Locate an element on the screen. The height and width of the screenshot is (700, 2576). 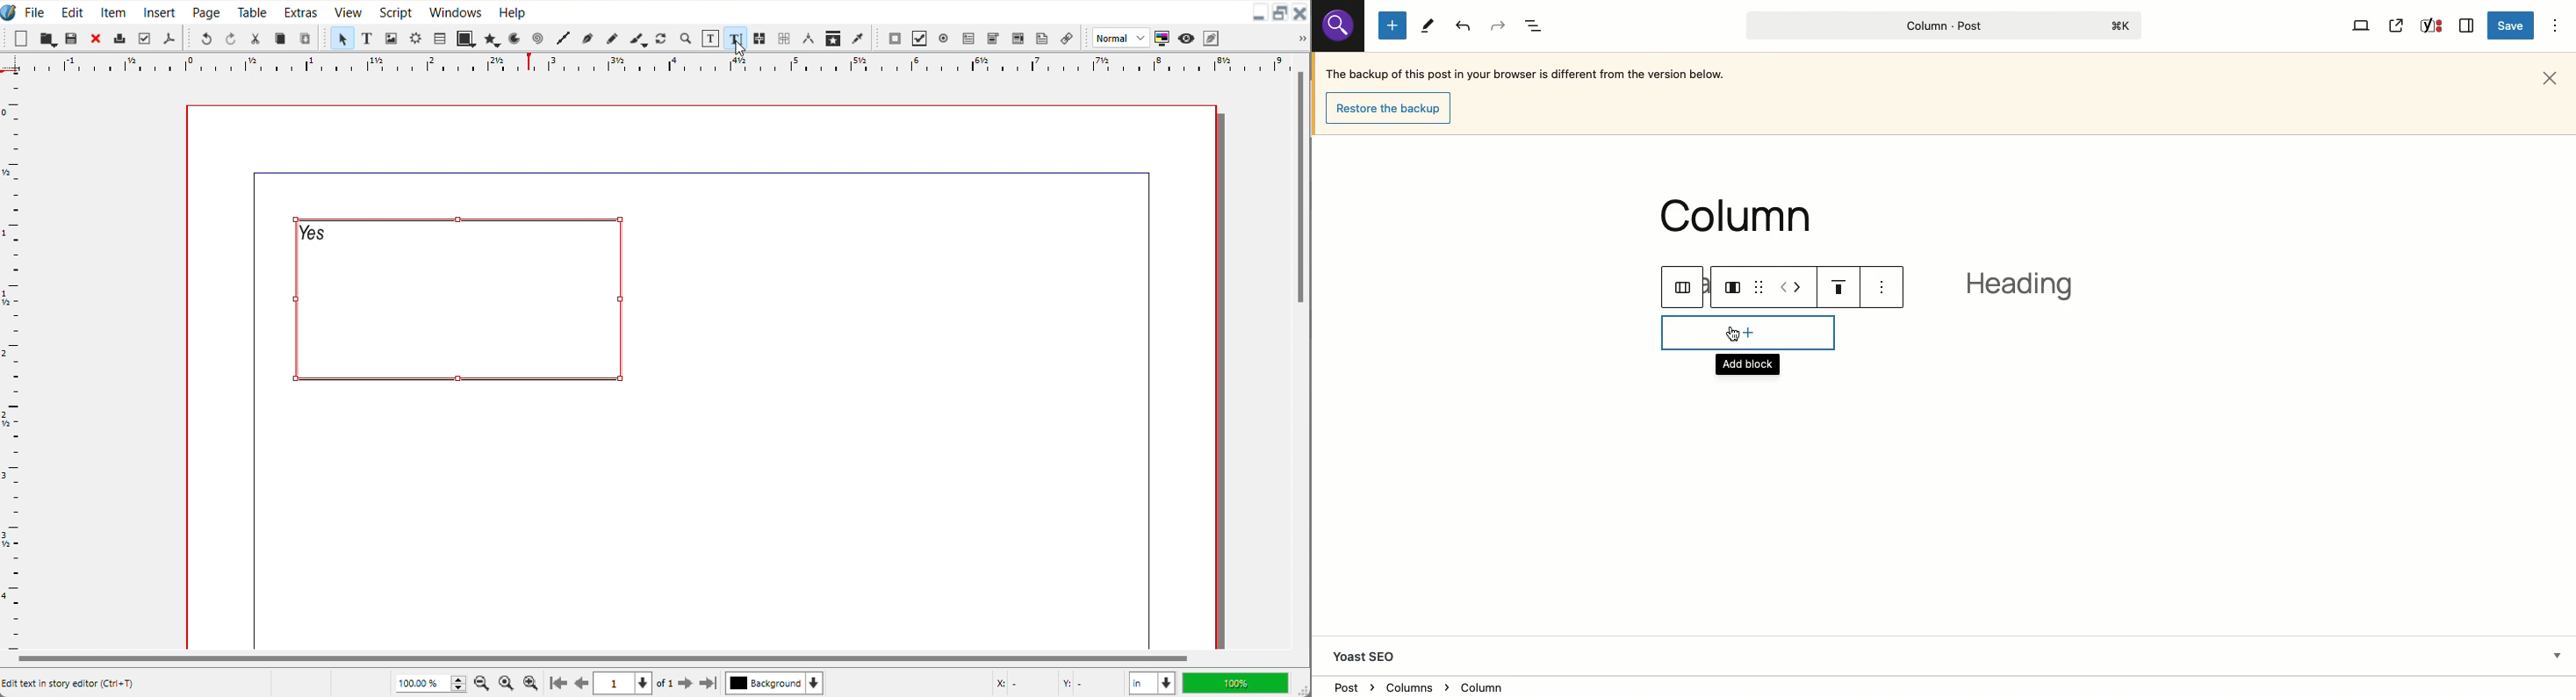
Zoom Out is located at coordinates (484, 682).